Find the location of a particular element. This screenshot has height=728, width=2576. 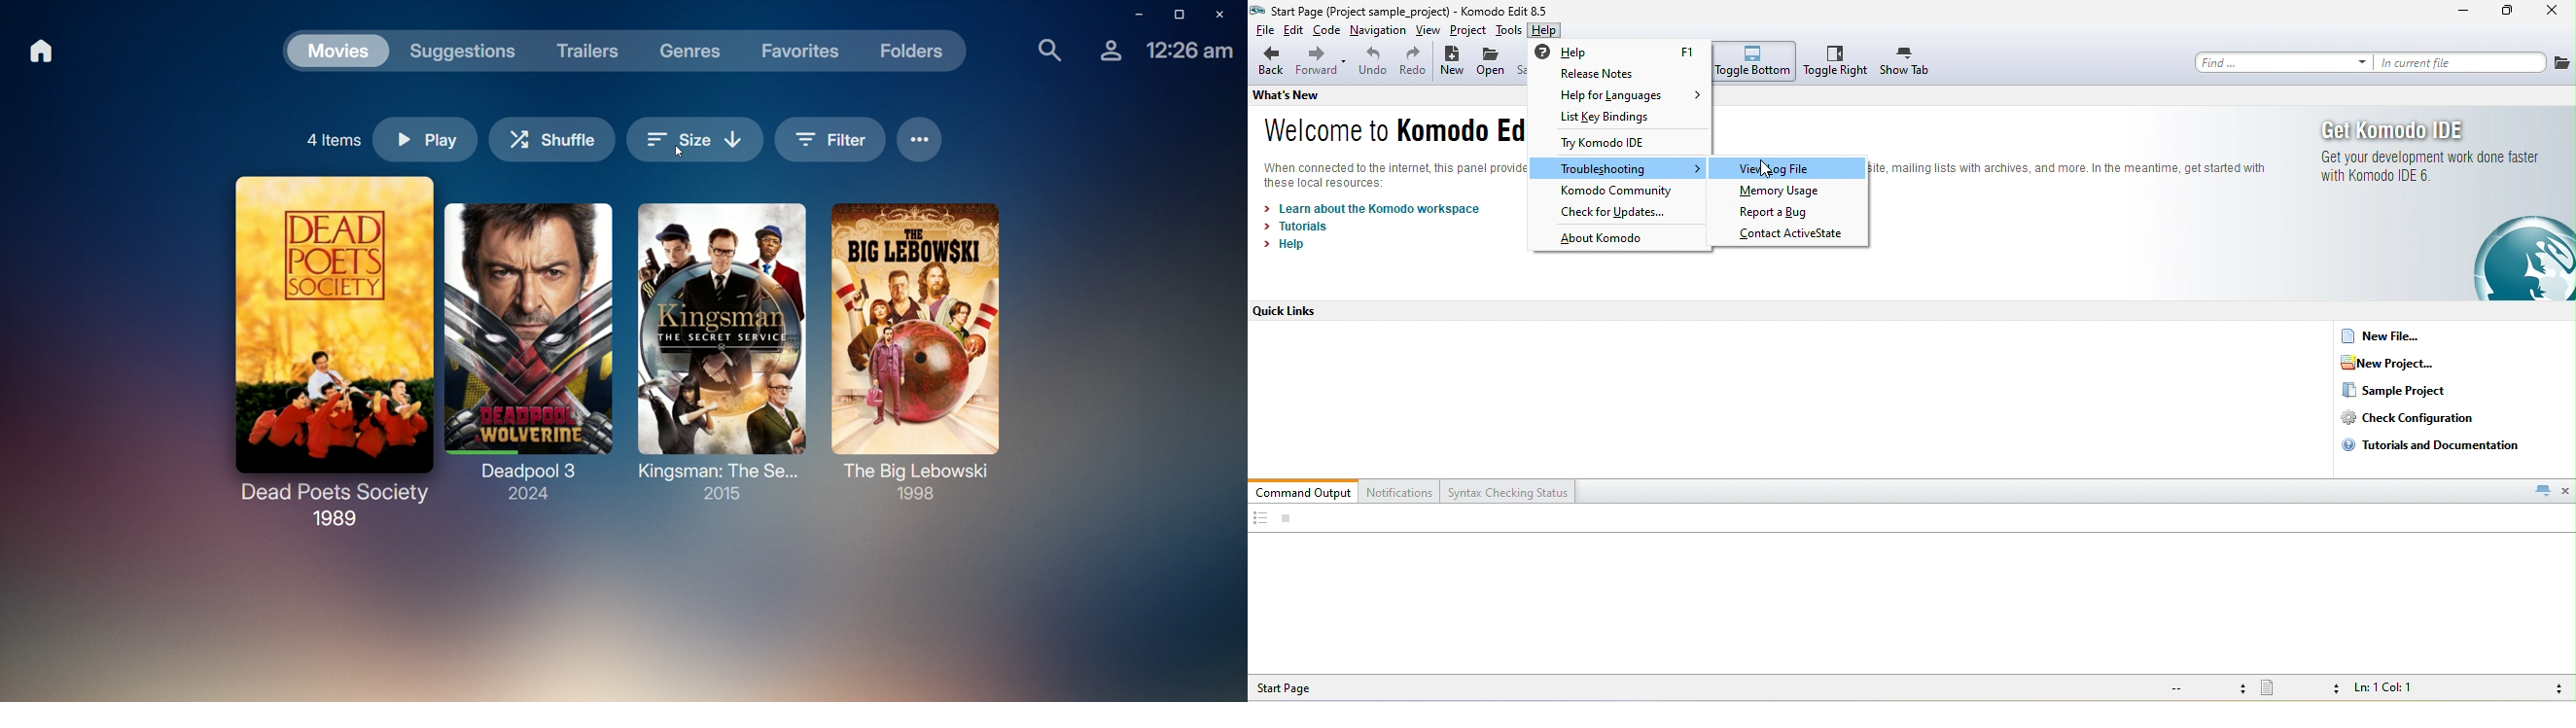

file encoding is located at coordinates (2205, 688).